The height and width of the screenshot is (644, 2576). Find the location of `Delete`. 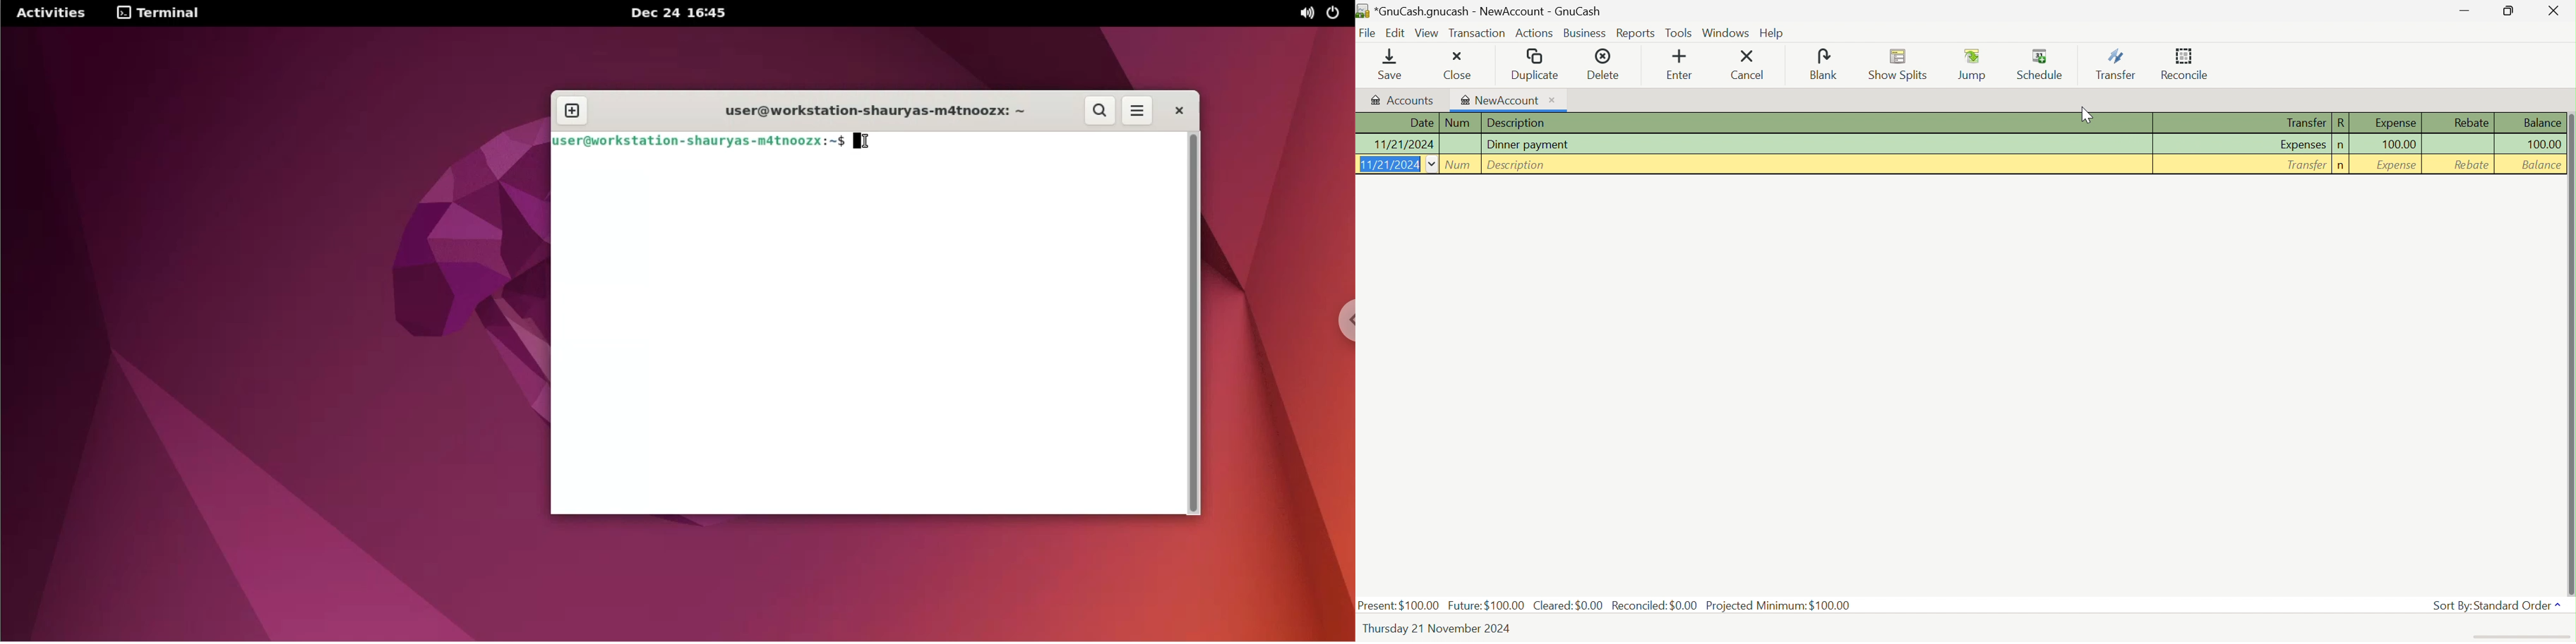

Delete is located at coordinates (1609, 63).